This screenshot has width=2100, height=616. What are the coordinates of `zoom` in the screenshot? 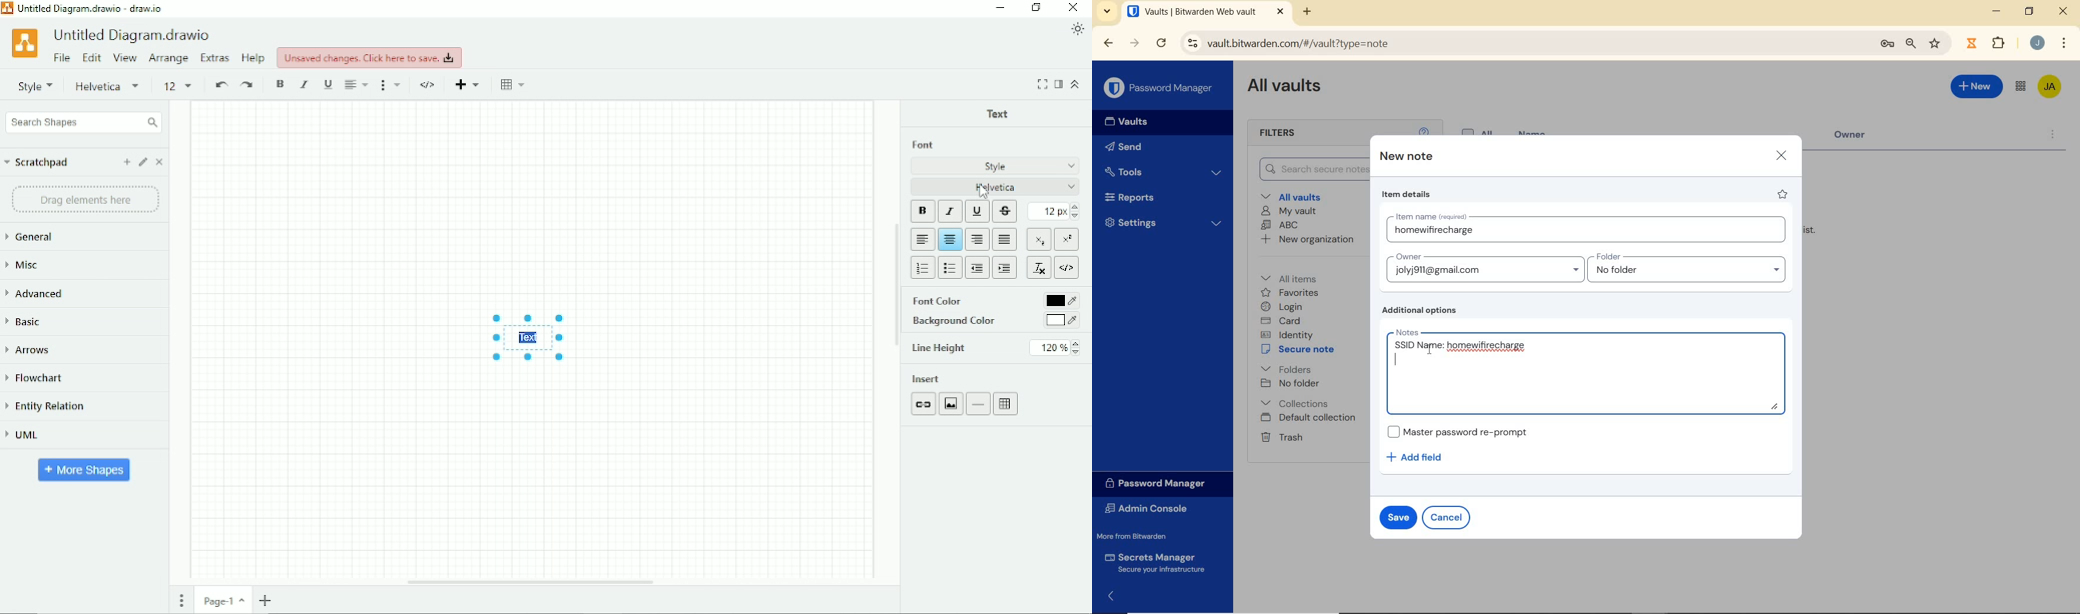 It's located at (1911, 45).